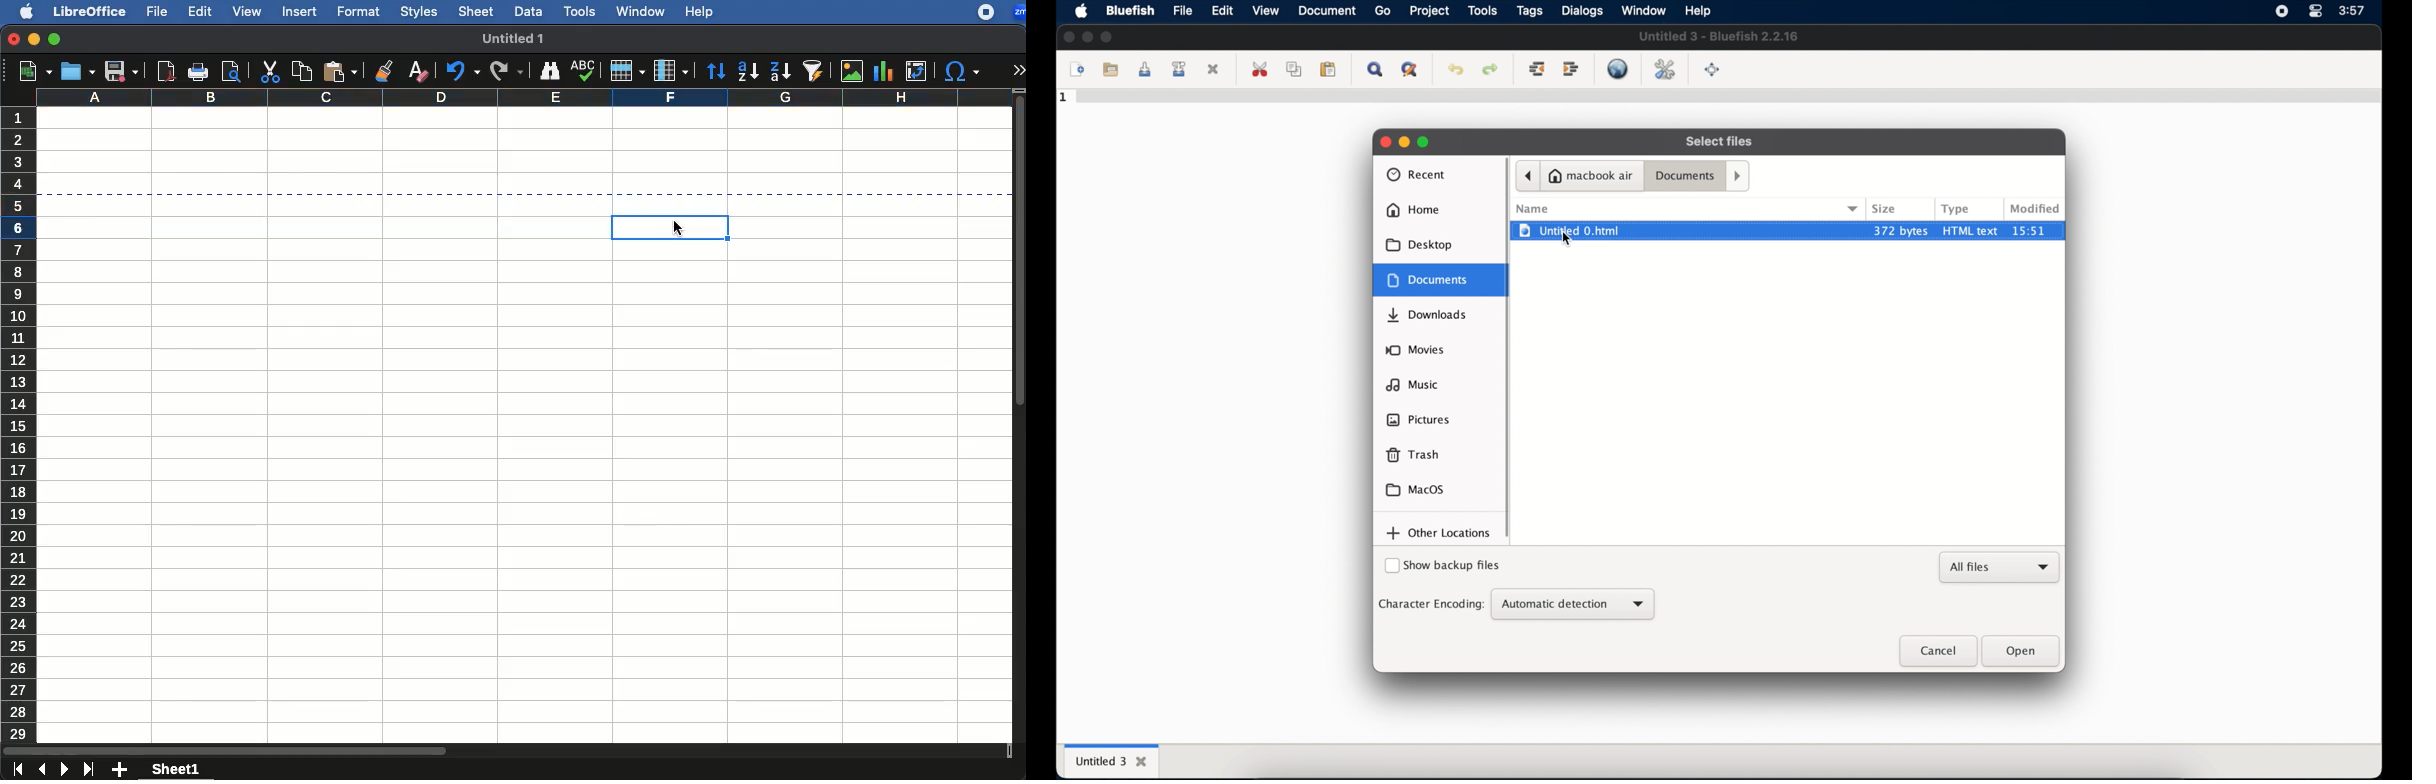 The image size is (2436, 784). What do you see at coordinates (1075, 70) in the screenshot?
I see `new` at bounding box center [1075, 70].